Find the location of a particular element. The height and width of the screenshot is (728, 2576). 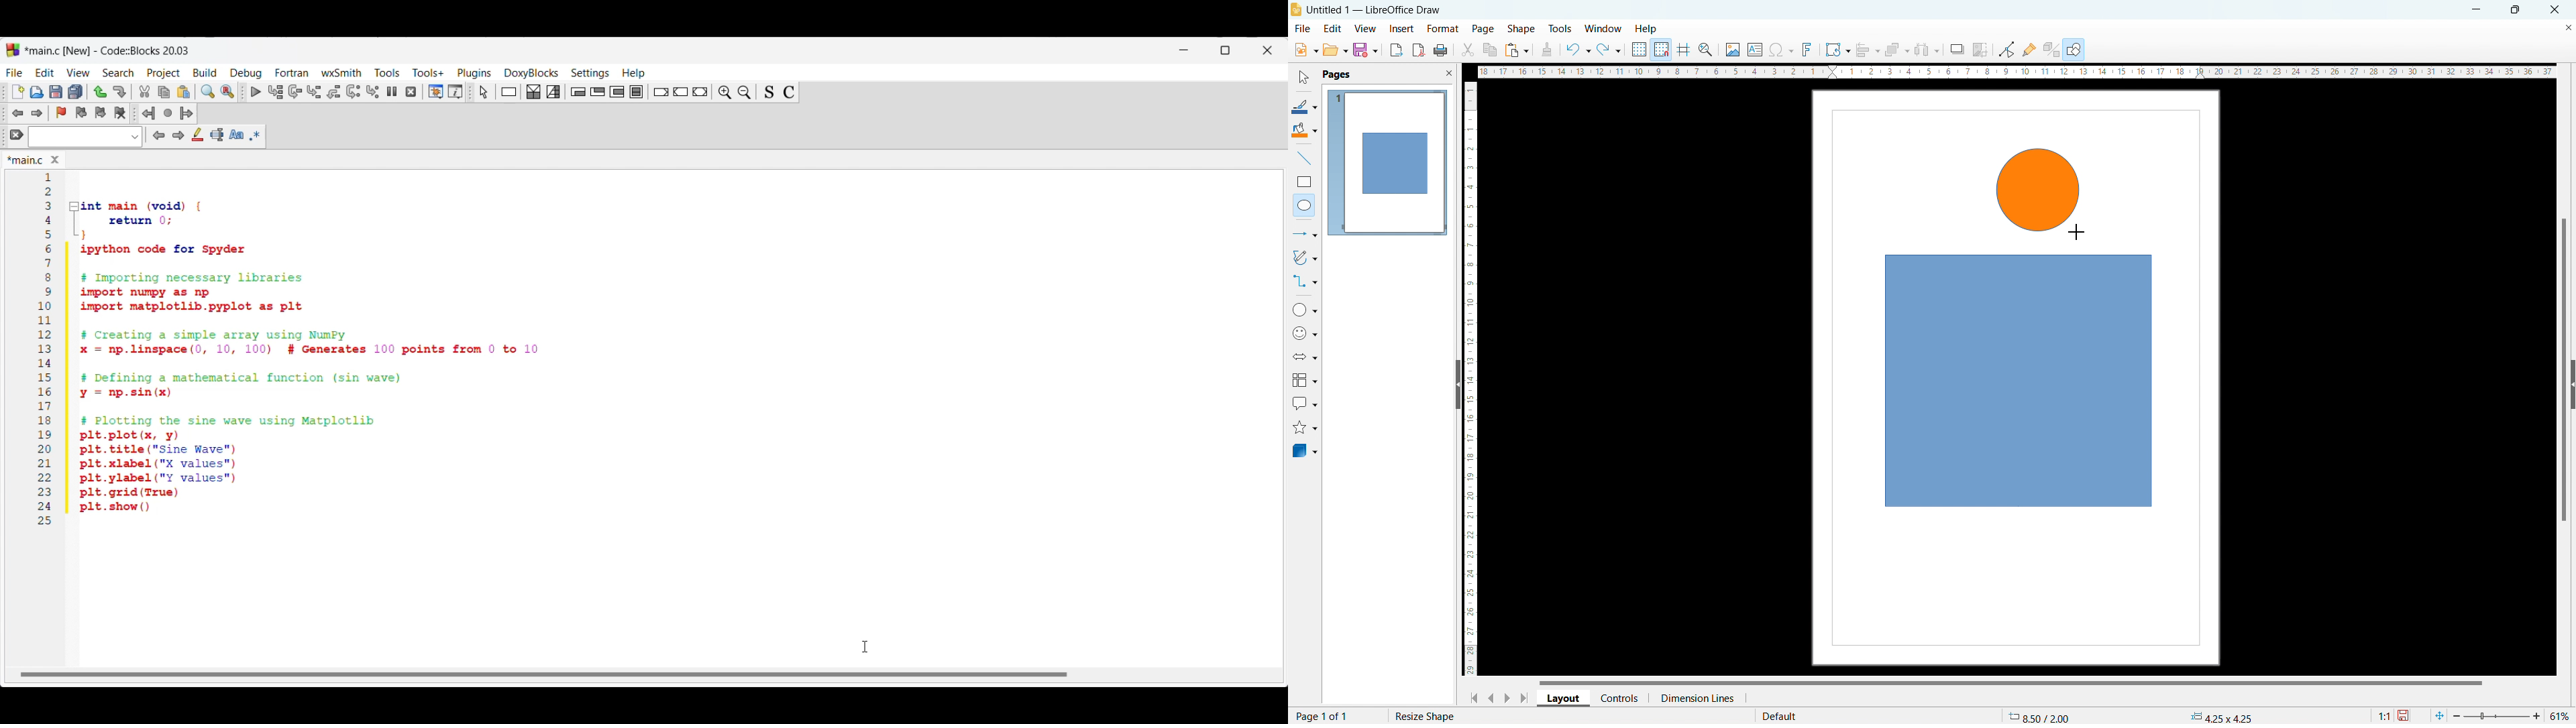

line color is located at coordinates (1304, 107).